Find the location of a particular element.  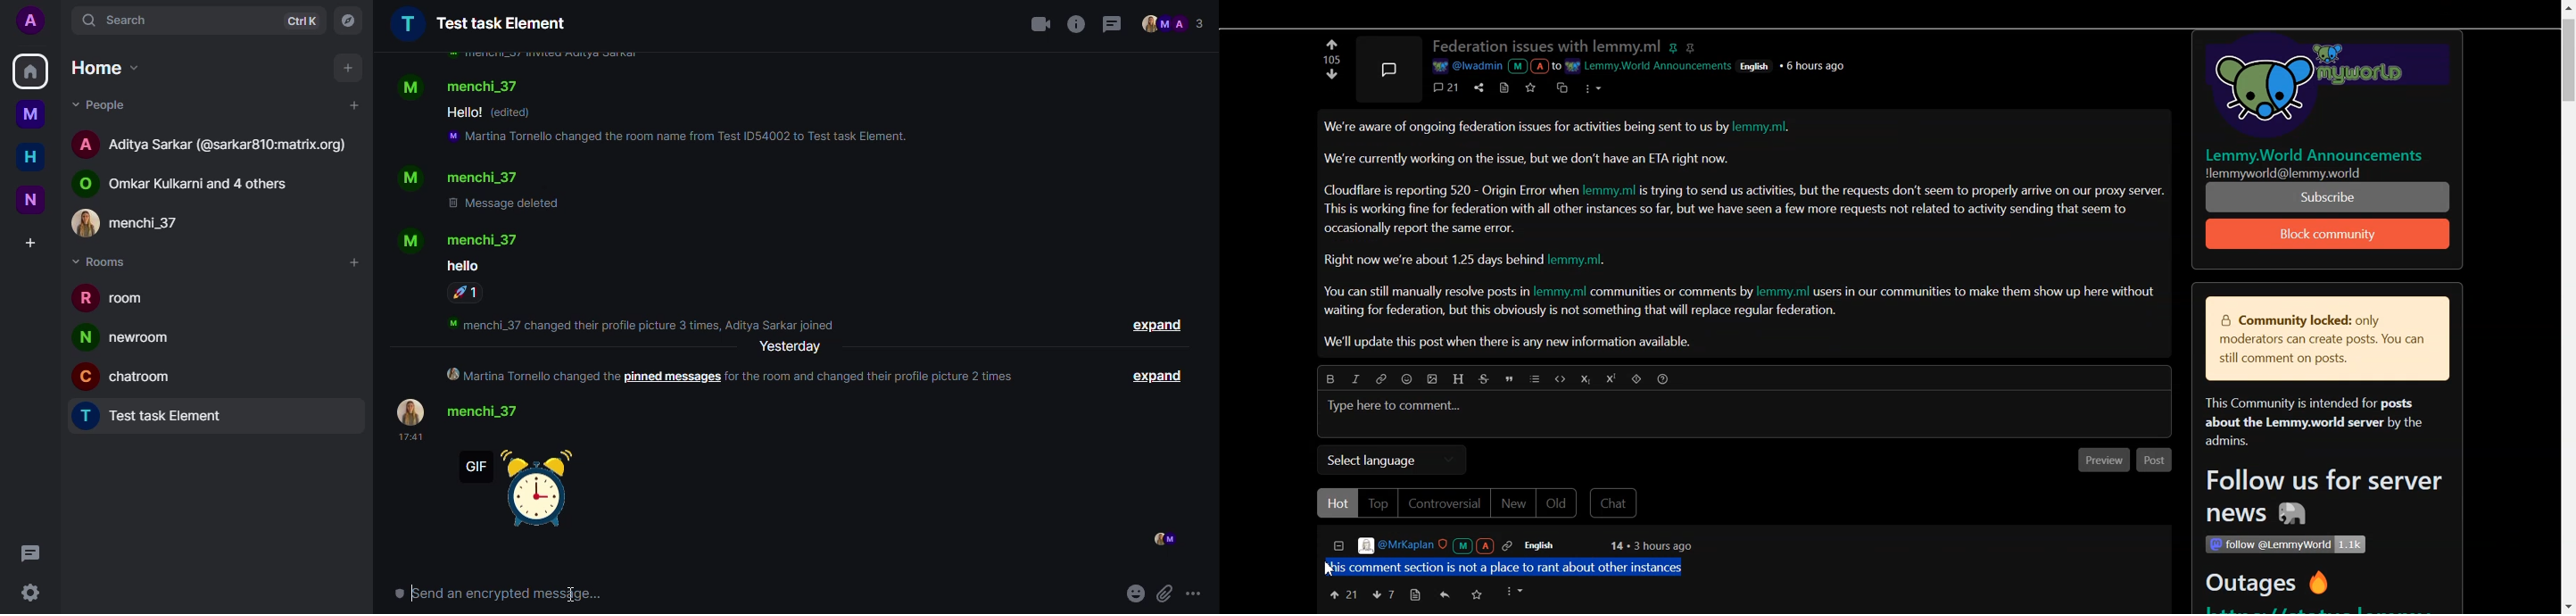

create space is located at coordinates (29, 244).